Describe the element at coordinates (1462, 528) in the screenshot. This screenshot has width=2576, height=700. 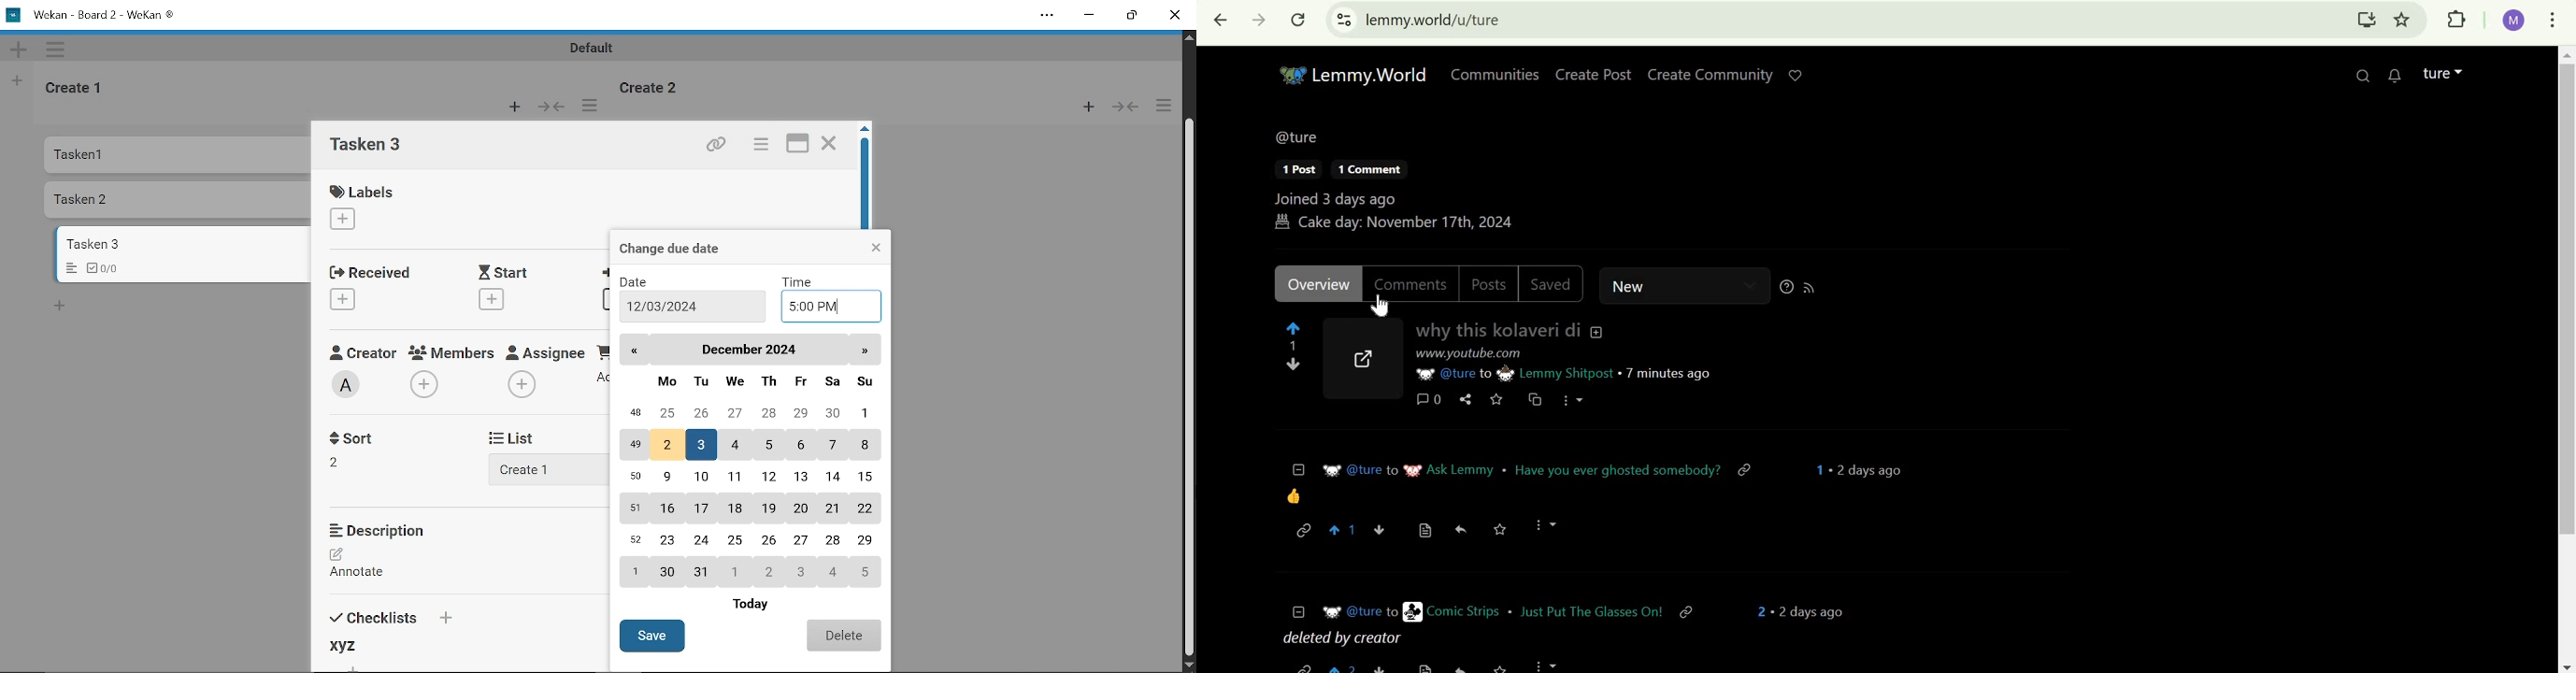
I see `reply` at that location.